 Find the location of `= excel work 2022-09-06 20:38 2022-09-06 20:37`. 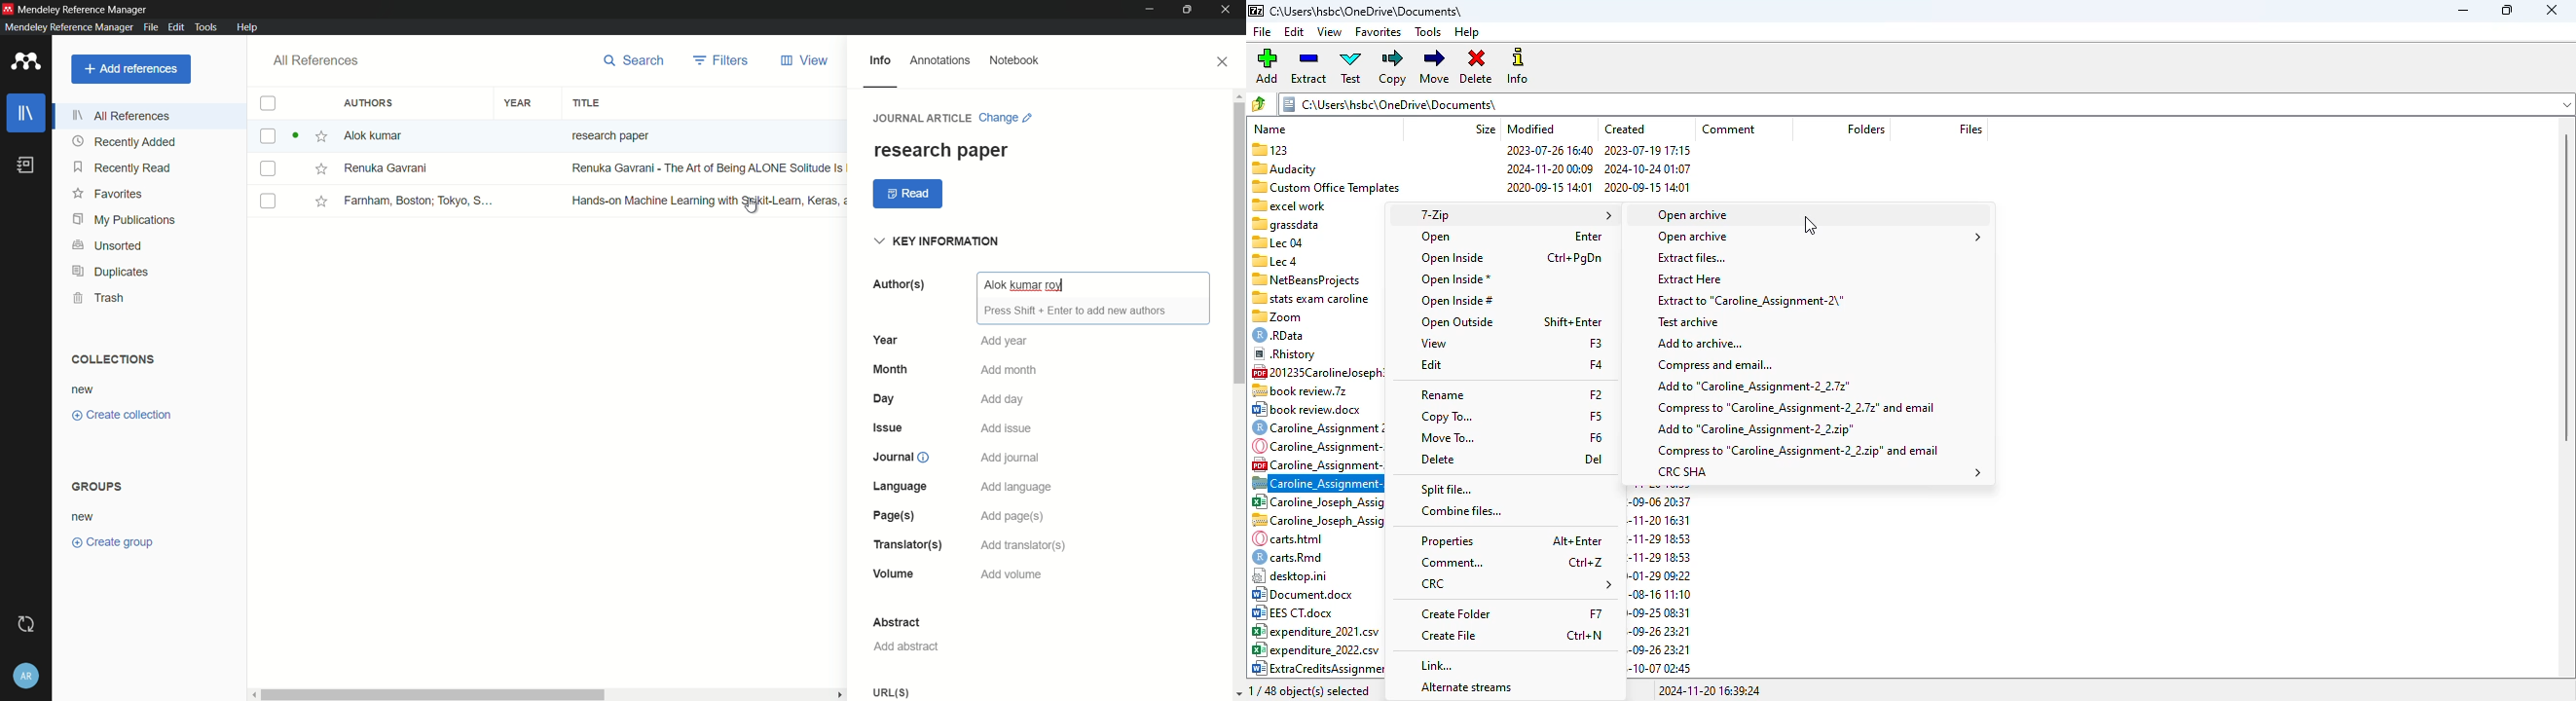

= excel work 2022-09-06 20:38 2022-09-06 20:37 is located at coordinates (1315, 204).